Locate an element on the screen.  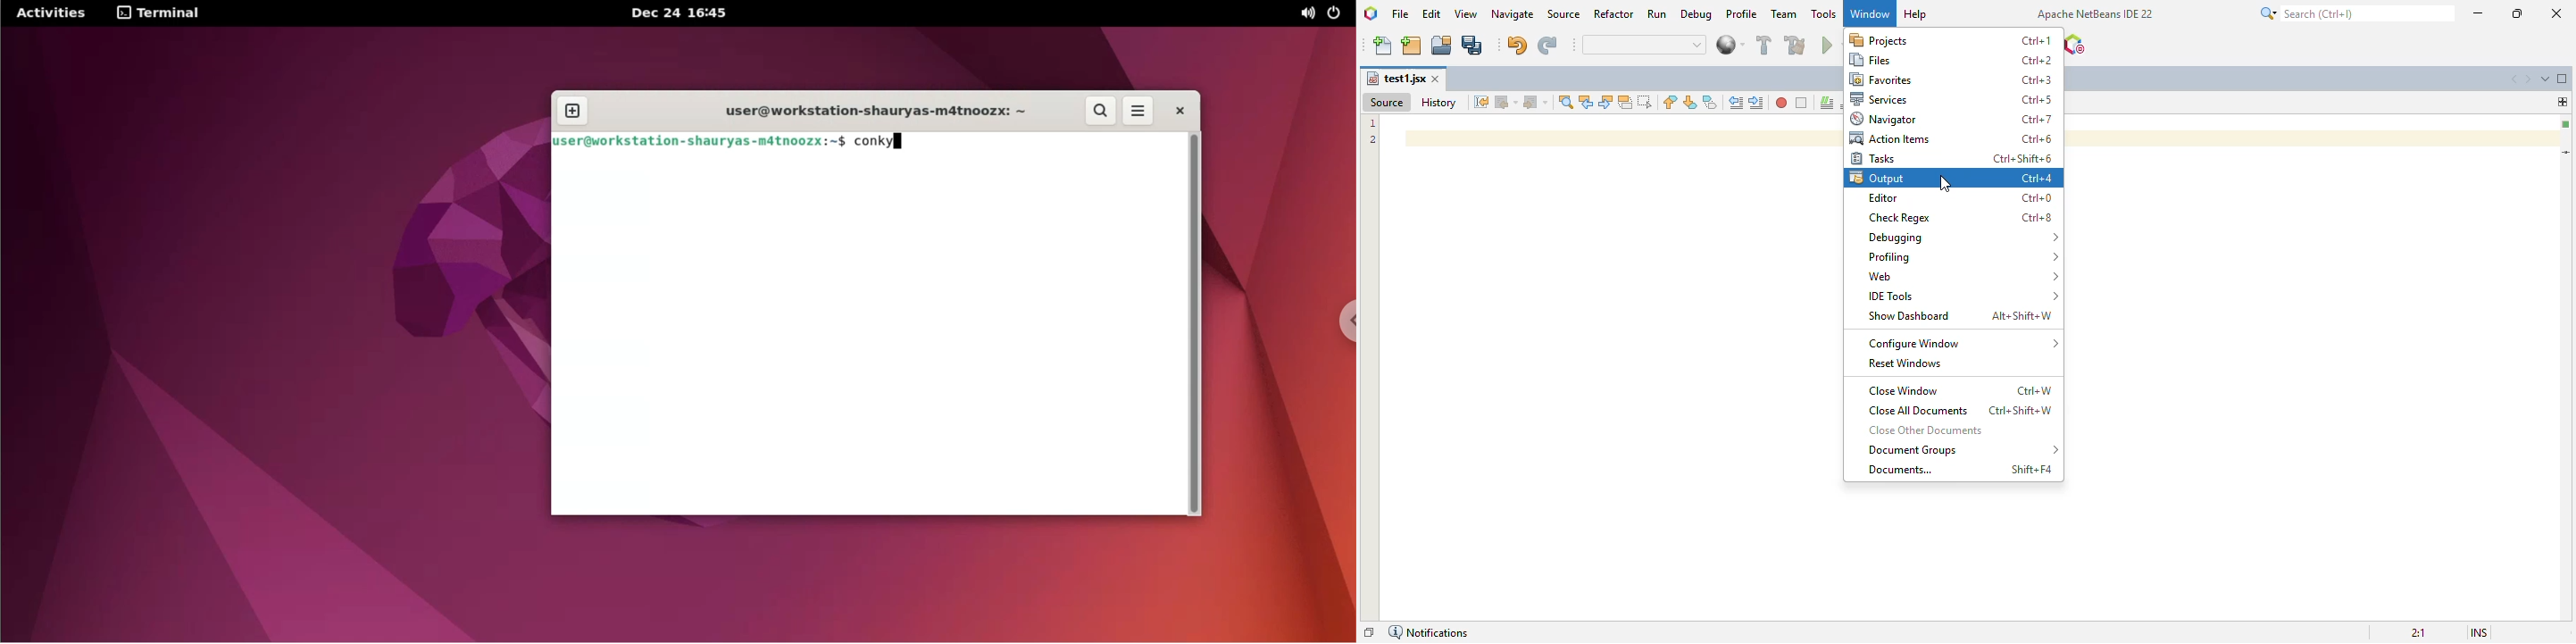
Show Dashboard Alt + Shift + W is located at coordinates (1959, 314).